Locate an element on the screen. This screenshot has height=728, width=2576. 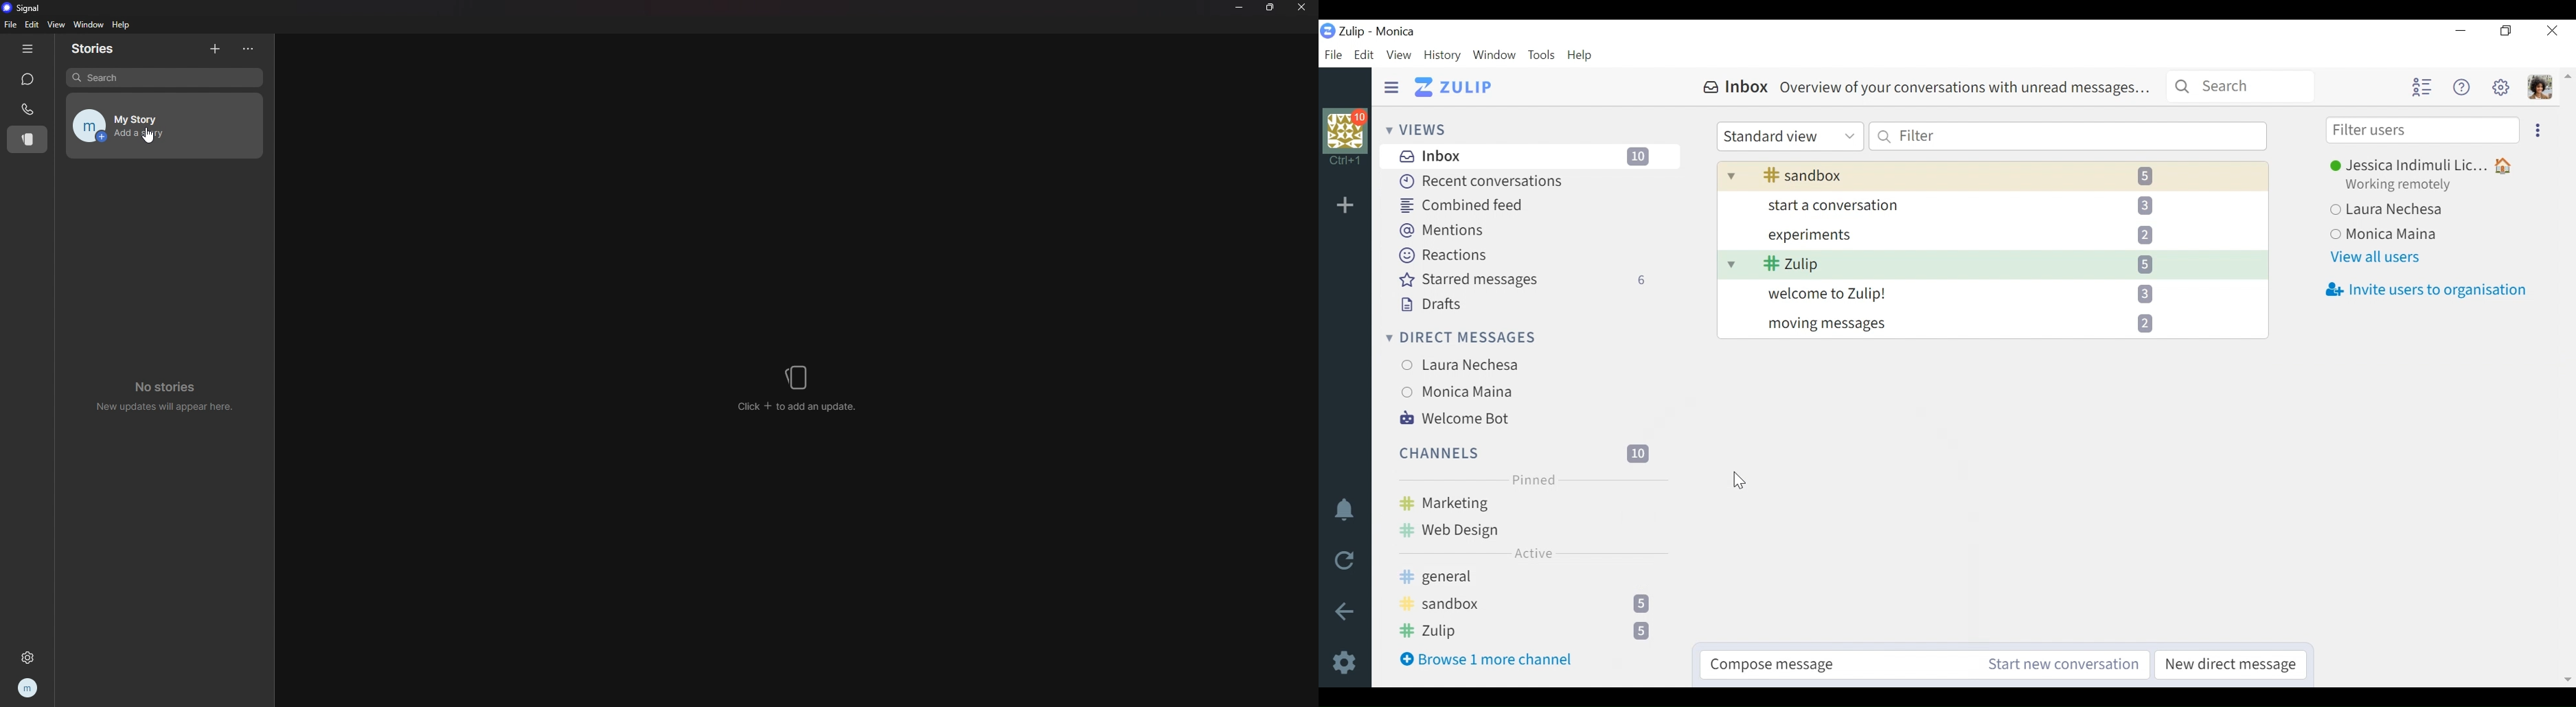
History is located at coordinates (1443, 56).